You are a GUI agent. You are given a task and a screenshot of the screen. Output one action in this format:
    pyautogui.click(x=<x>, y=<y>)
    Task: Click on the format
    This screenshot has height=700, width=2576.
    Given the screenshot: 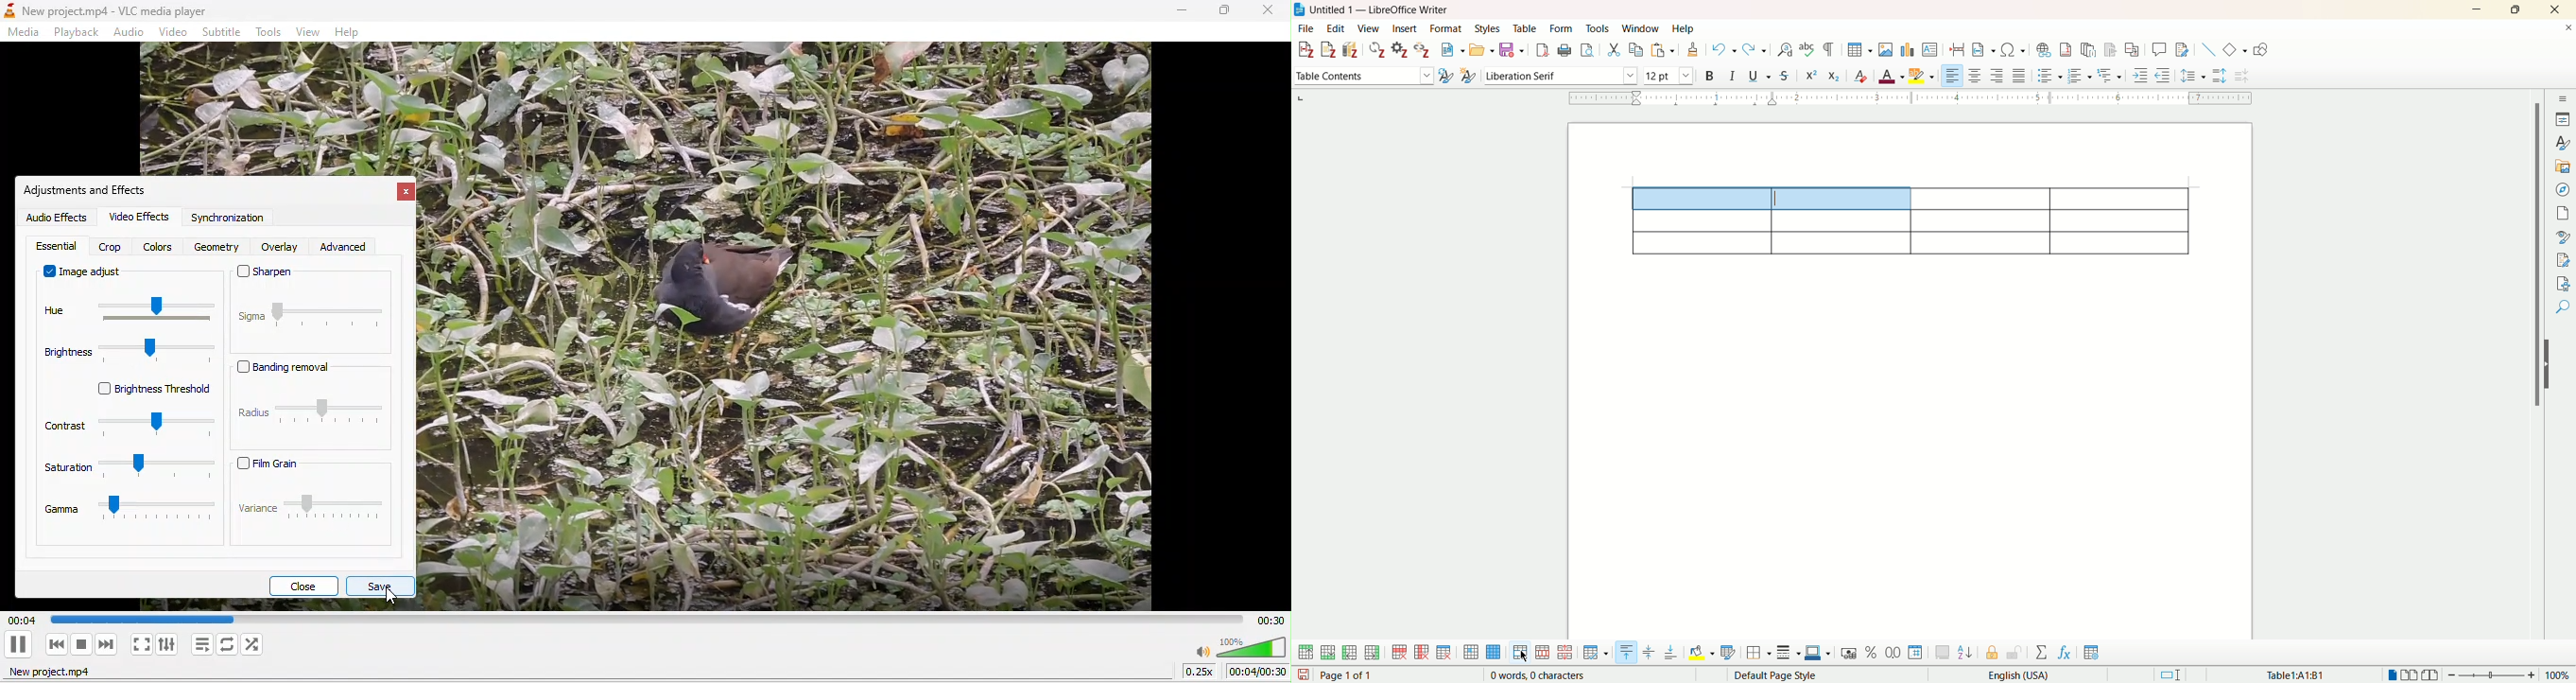 What is the action you would take?
    pyautogui.click(x=1445, y=29)
    